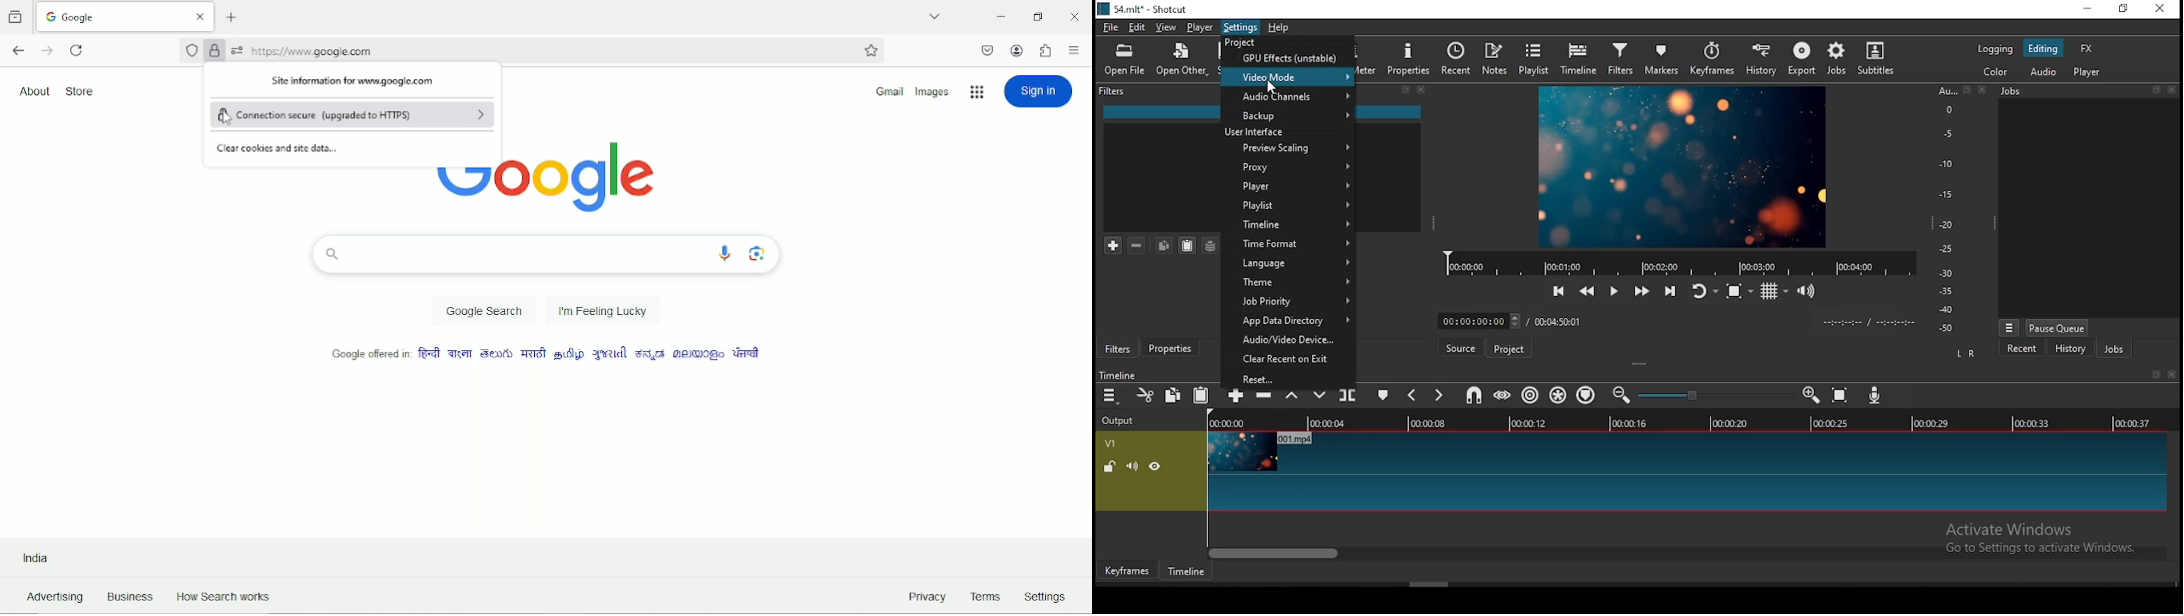  What do you see at coordinates (1405, 90) in the screenshot?
I see `restore` at bounding box center [1405, 90].